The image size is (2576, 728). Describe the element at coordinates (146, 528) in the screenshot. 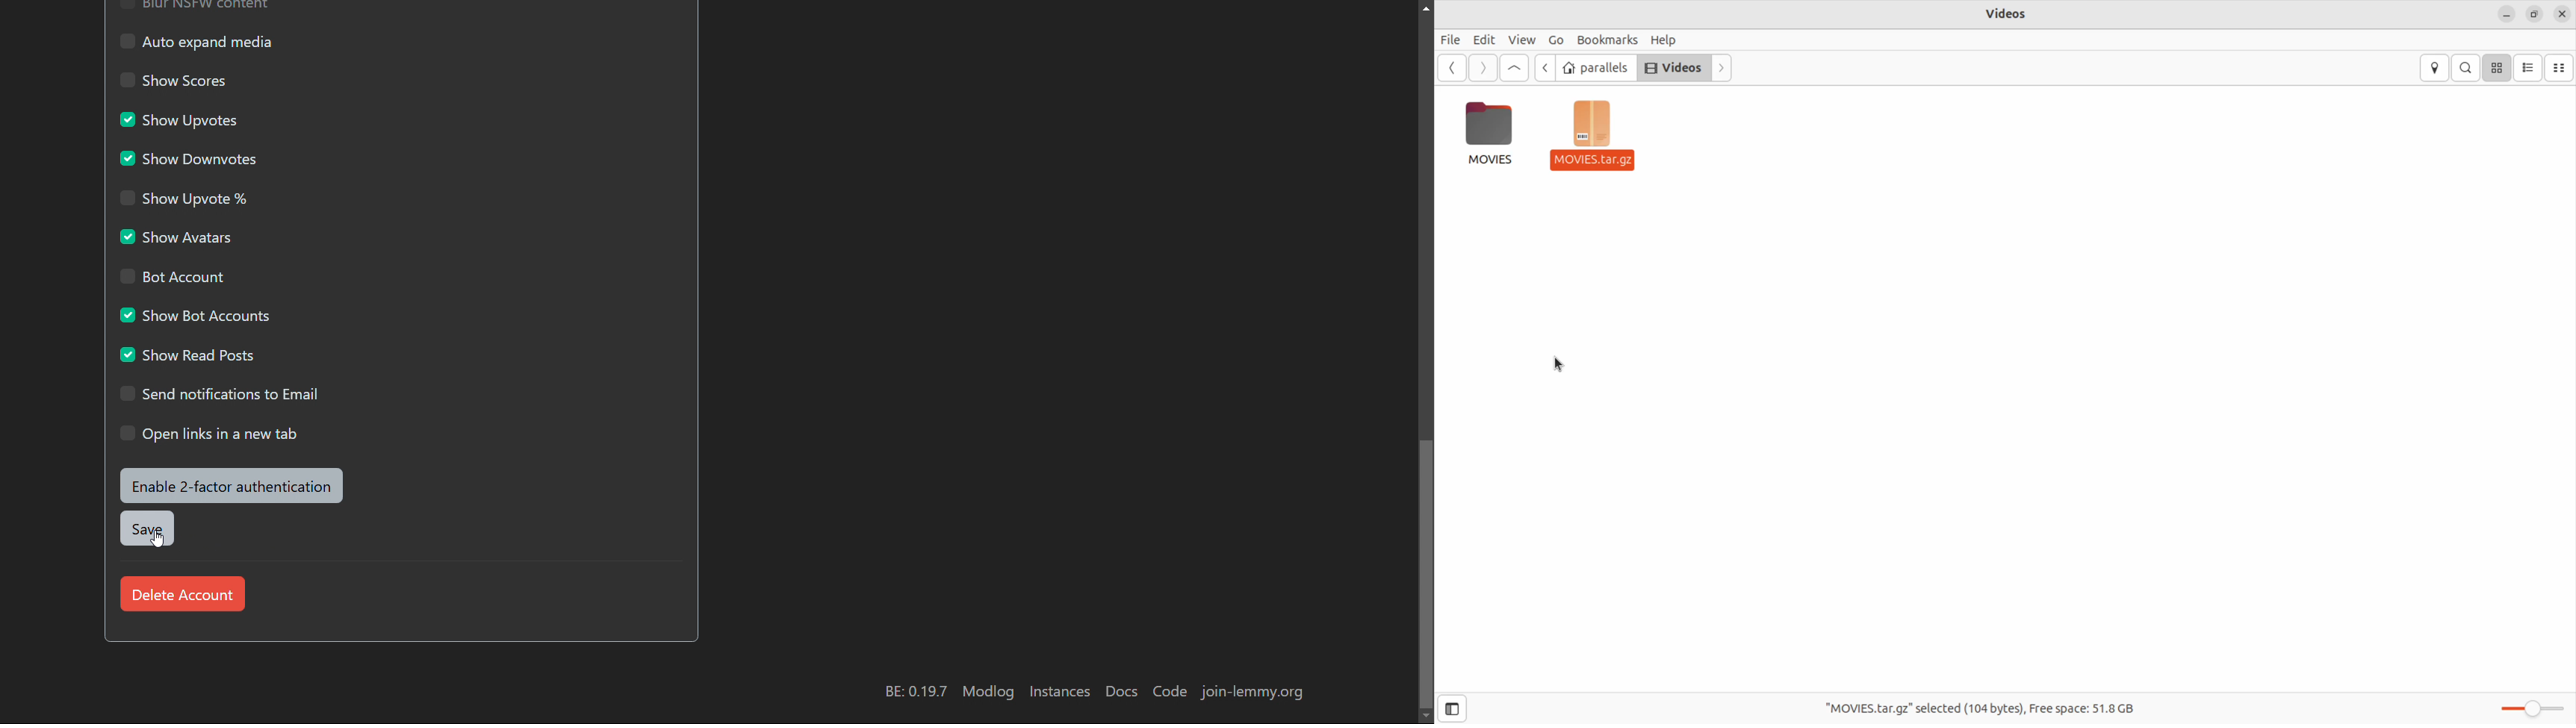

I see `save` at that location.